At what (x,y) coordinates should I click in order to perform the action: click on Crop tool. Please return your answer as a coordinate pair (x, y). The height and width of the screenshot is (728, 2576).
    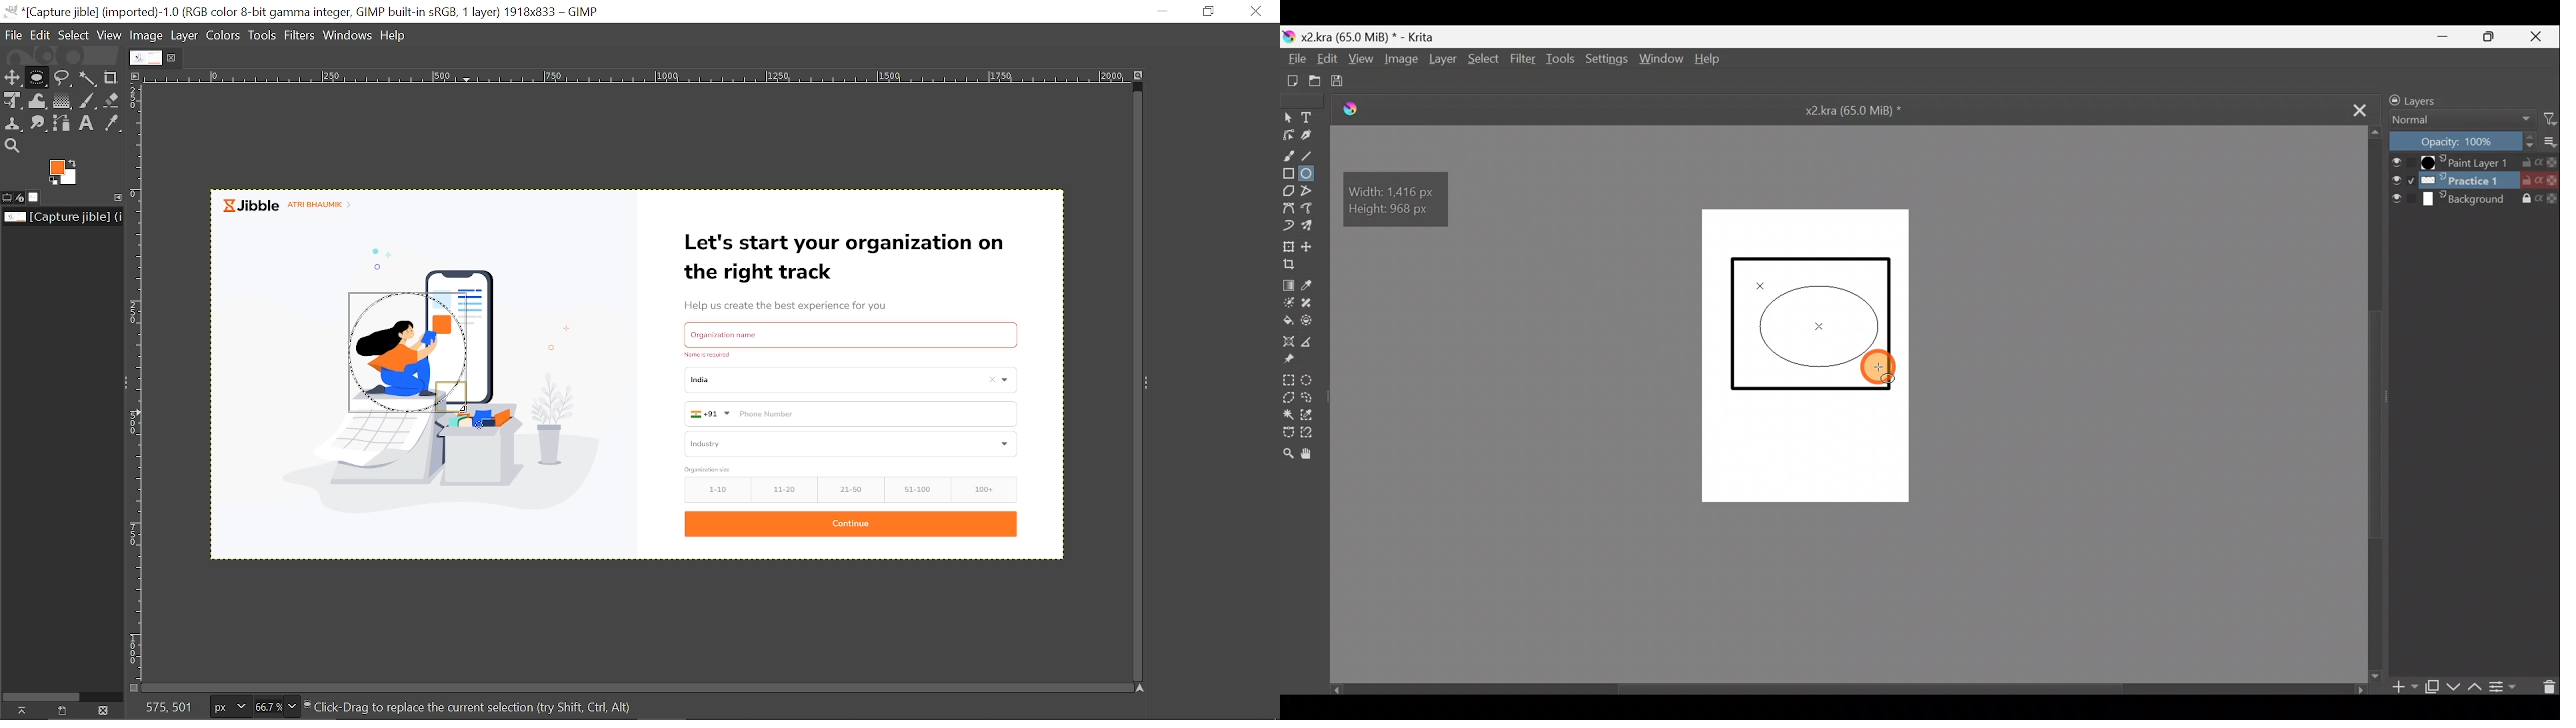
    Looking at the image, I should click on (112, 77).